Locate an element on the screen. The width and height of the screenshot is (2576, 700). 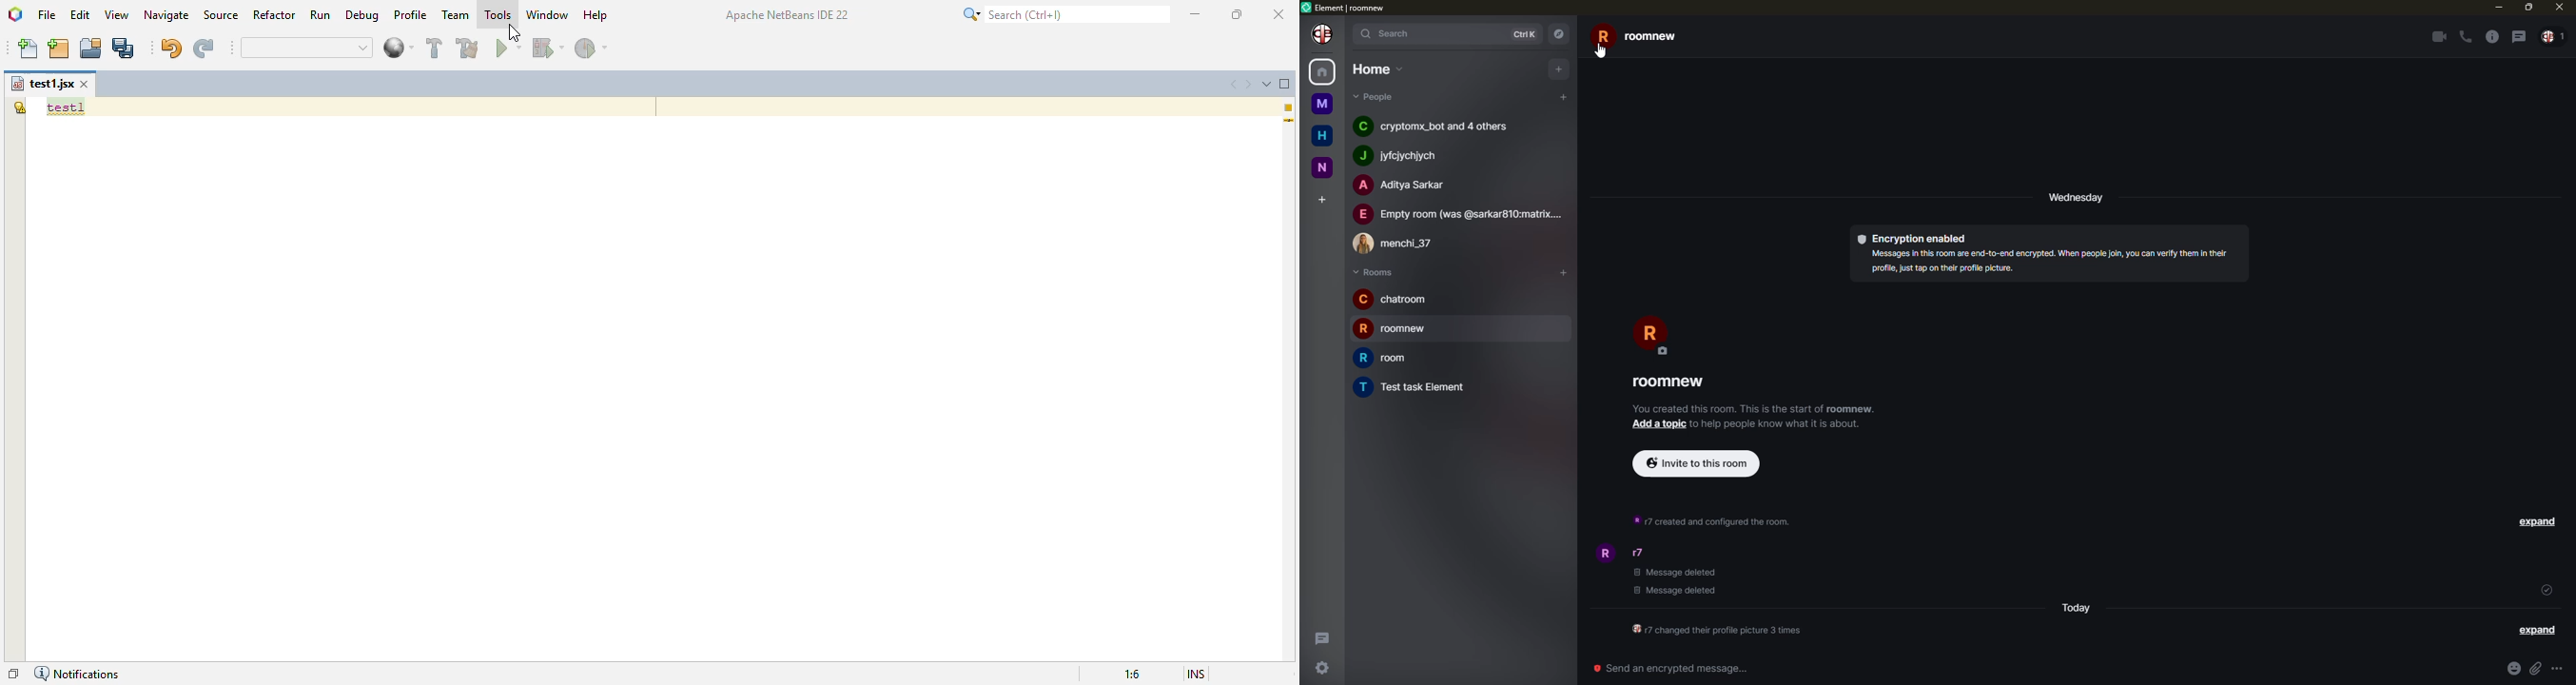
room is located at coordinates (1388, 358).